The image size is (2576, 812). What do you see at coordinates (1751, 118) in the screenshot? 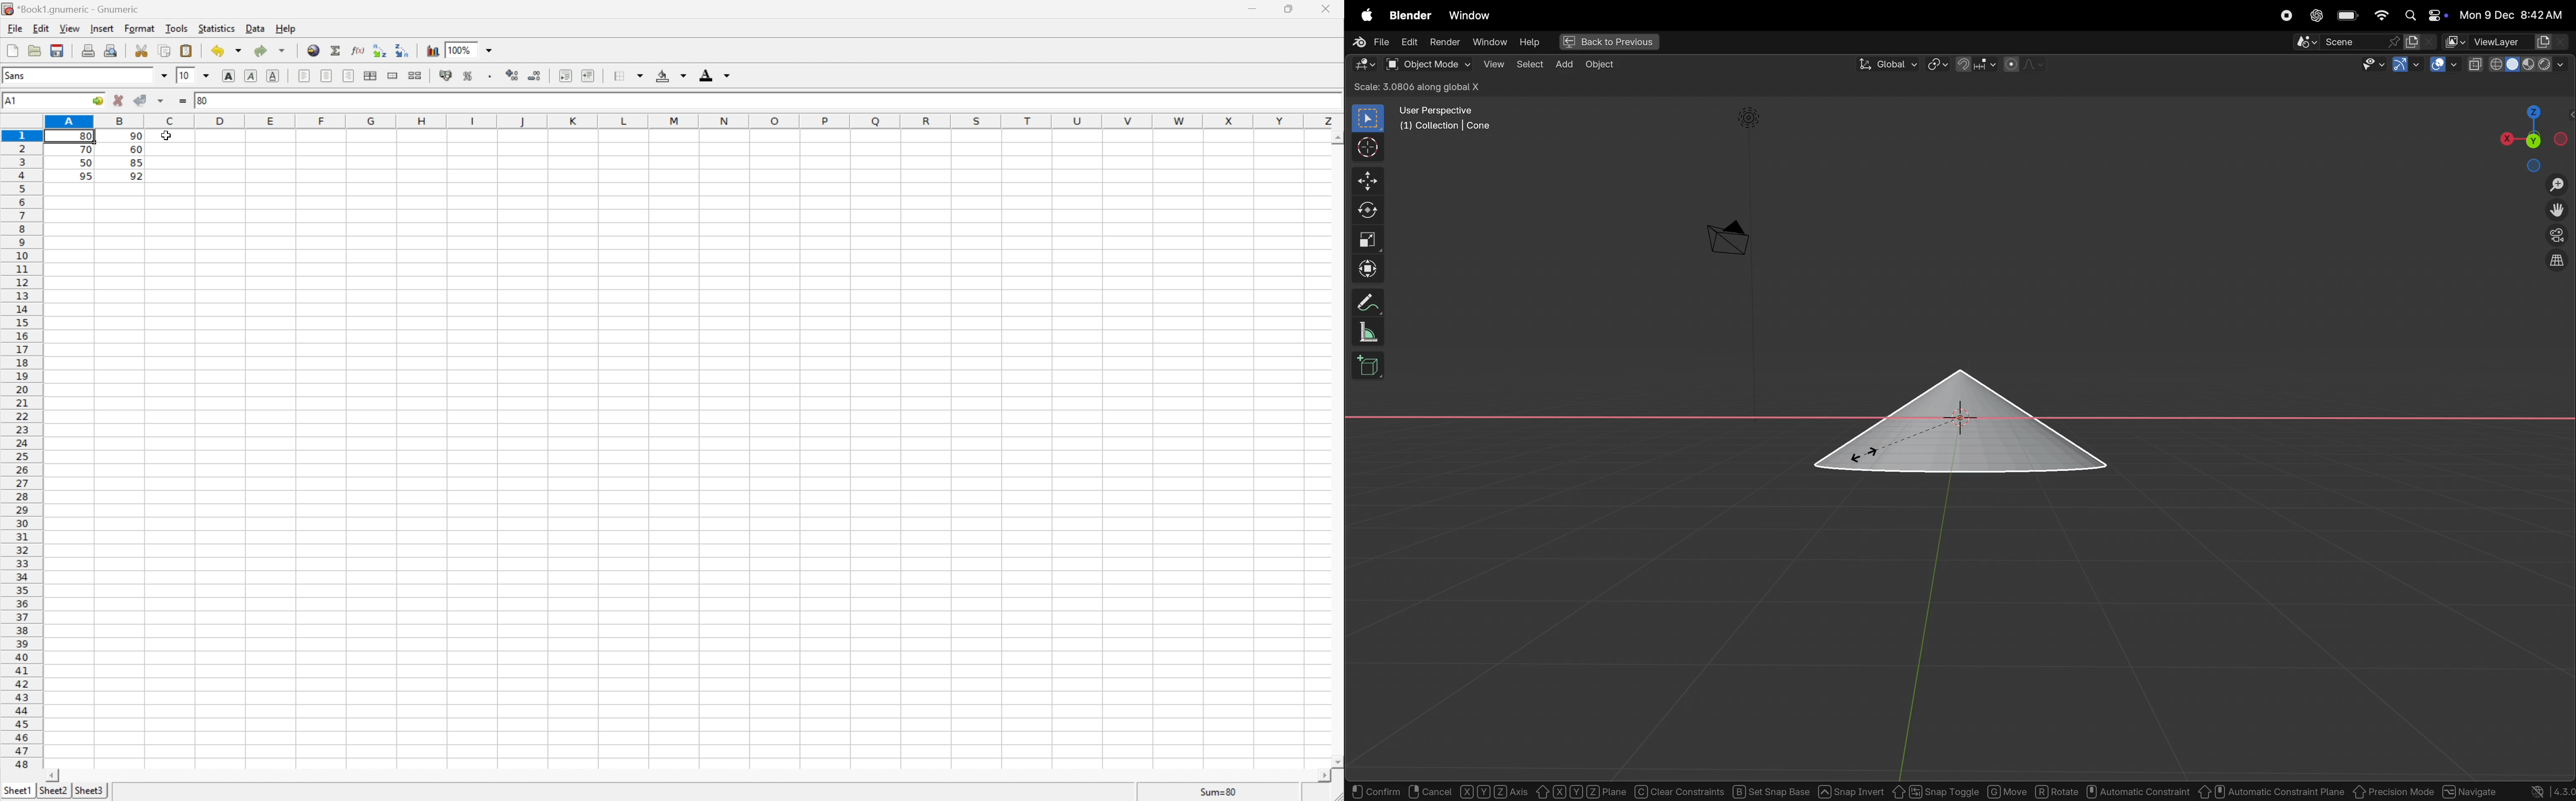
I see `light` at bounding box center [1751, 118].